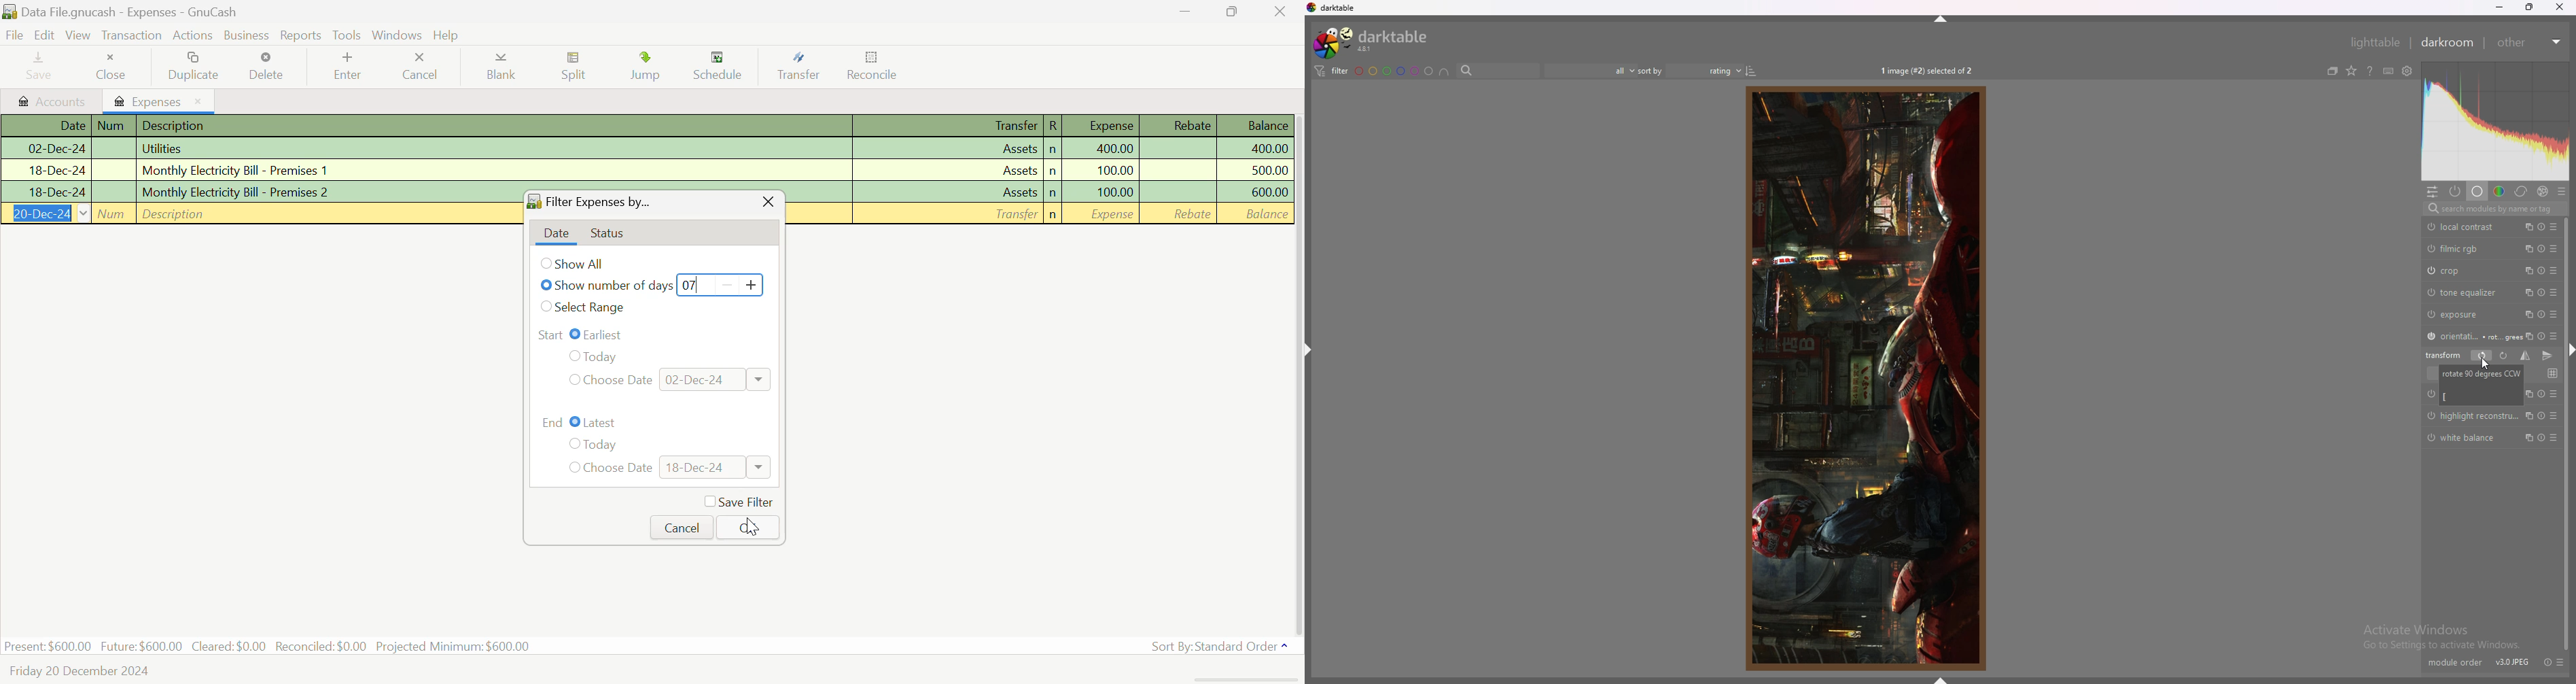 This screenshot has width=2576, height=700. Describe the element at coordinates (398, 34) in the screenshot. I see `Windows` at that location.